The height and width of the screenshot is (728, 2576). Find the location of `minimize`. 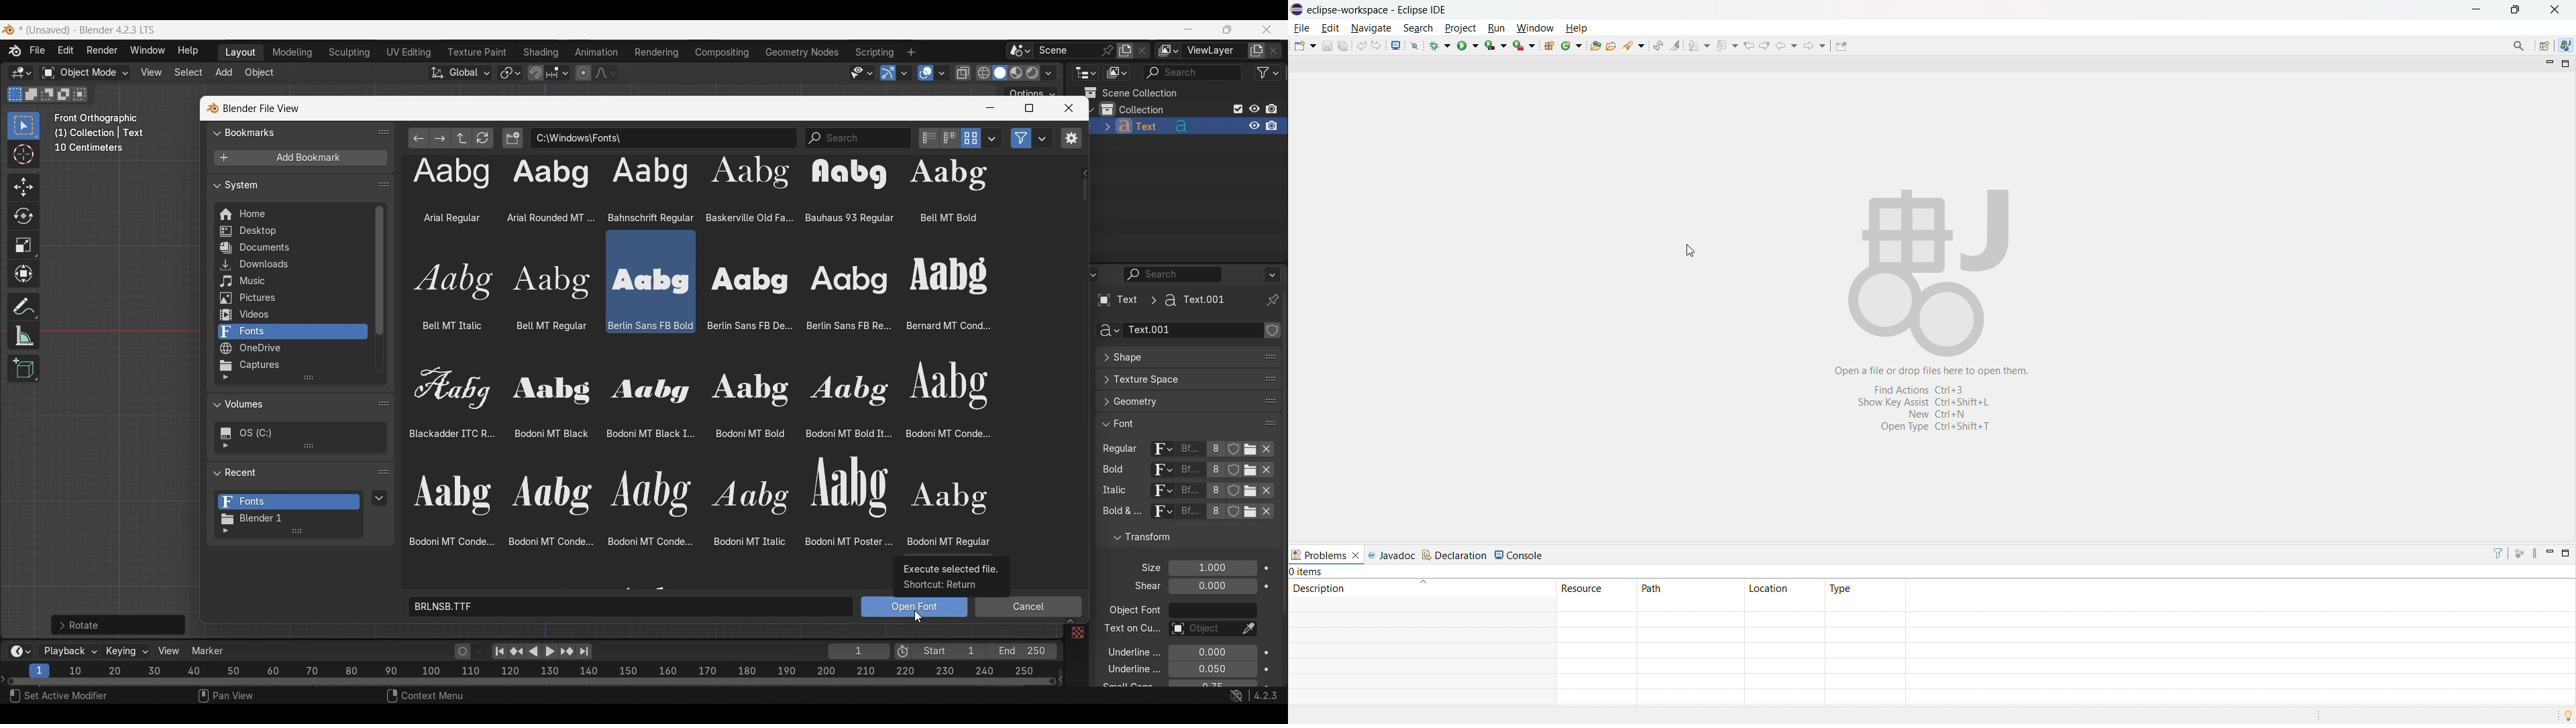

minimize is located at coordinates (2477, 10).